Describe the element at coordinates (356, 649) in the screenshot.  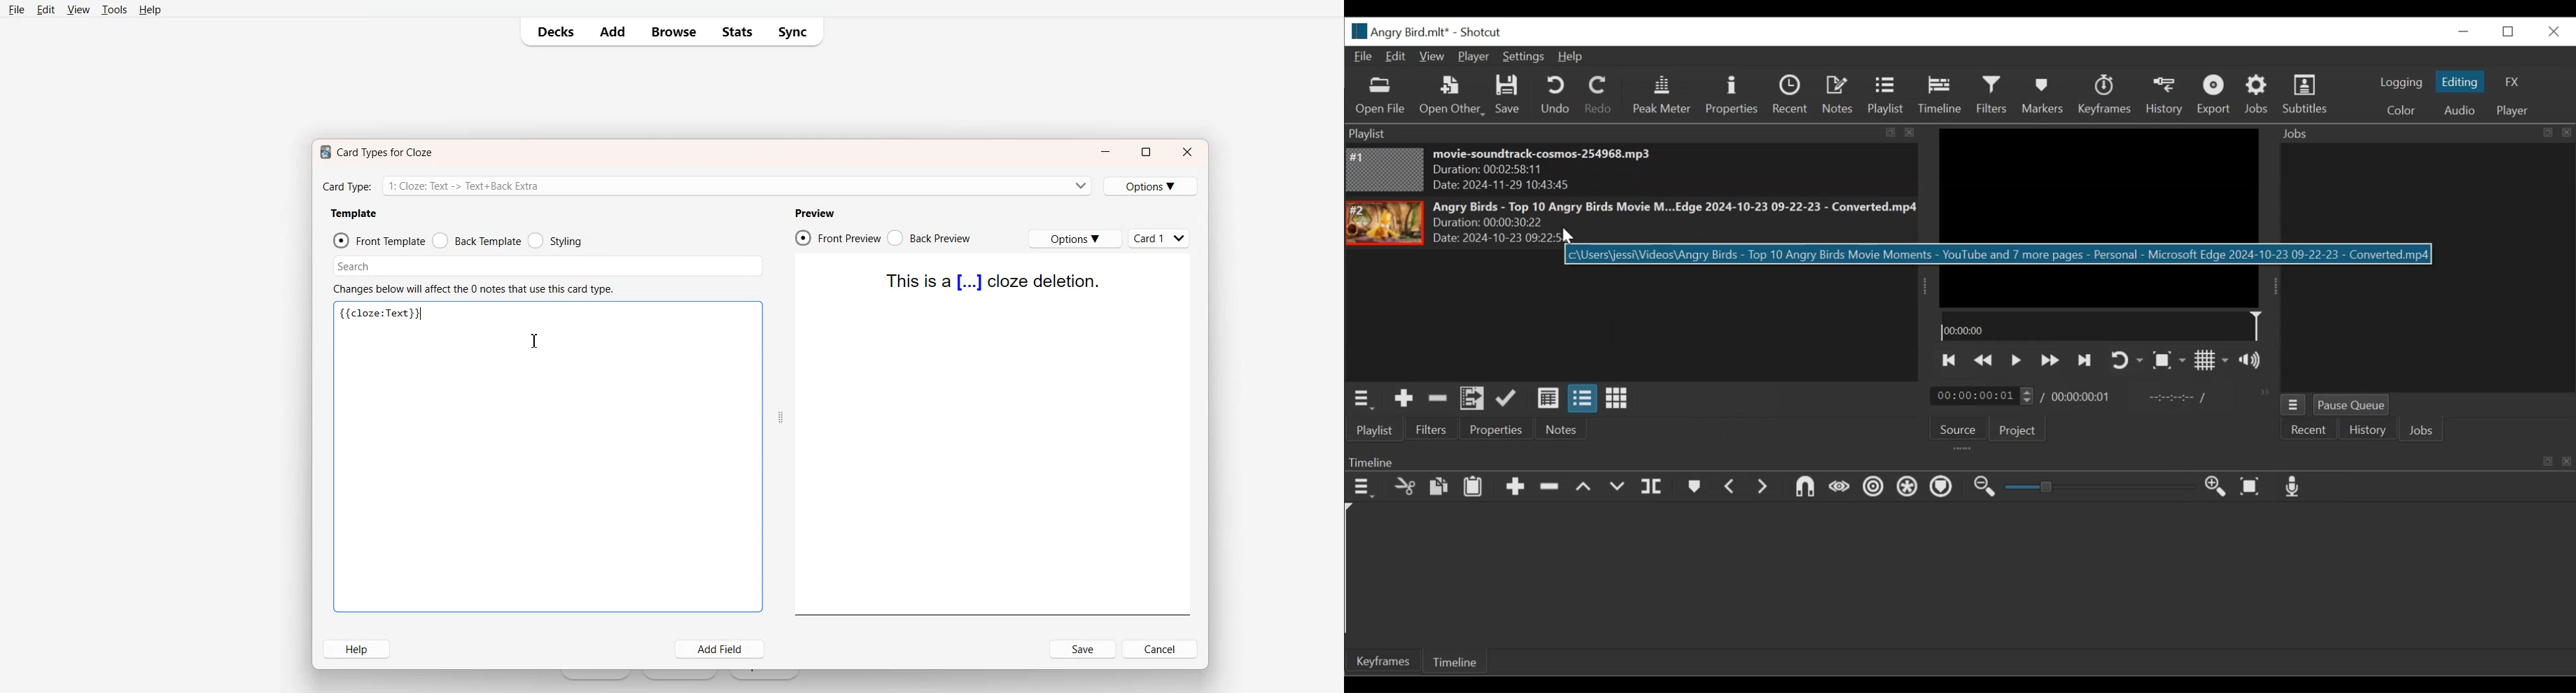
I see `Help` at that location.